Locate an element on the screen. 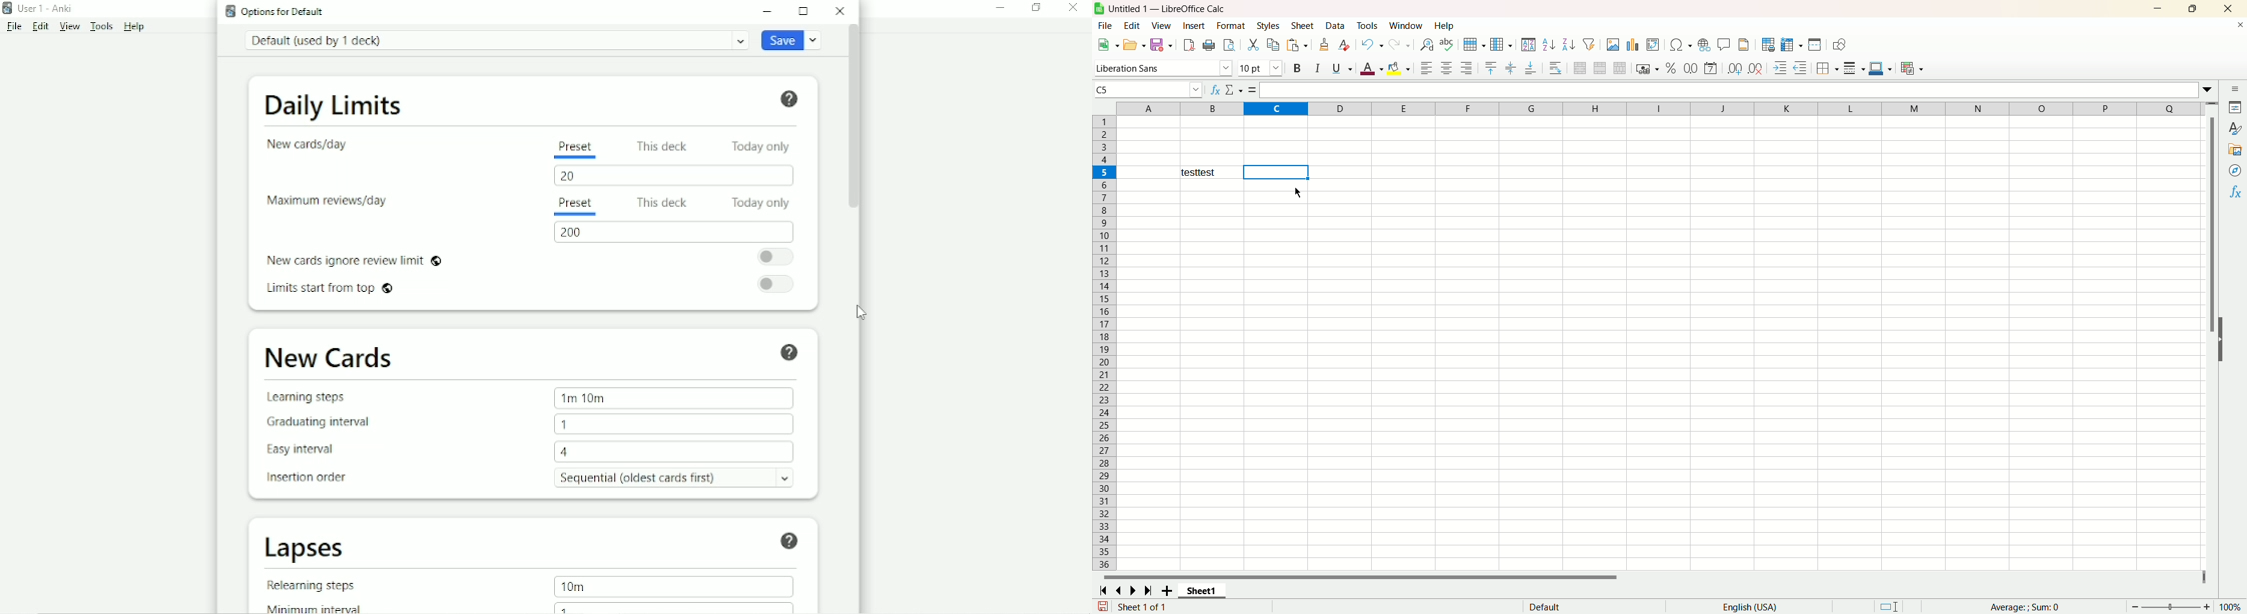 The image size is (2268, 616). align left is located at coordinates (1427, 66).